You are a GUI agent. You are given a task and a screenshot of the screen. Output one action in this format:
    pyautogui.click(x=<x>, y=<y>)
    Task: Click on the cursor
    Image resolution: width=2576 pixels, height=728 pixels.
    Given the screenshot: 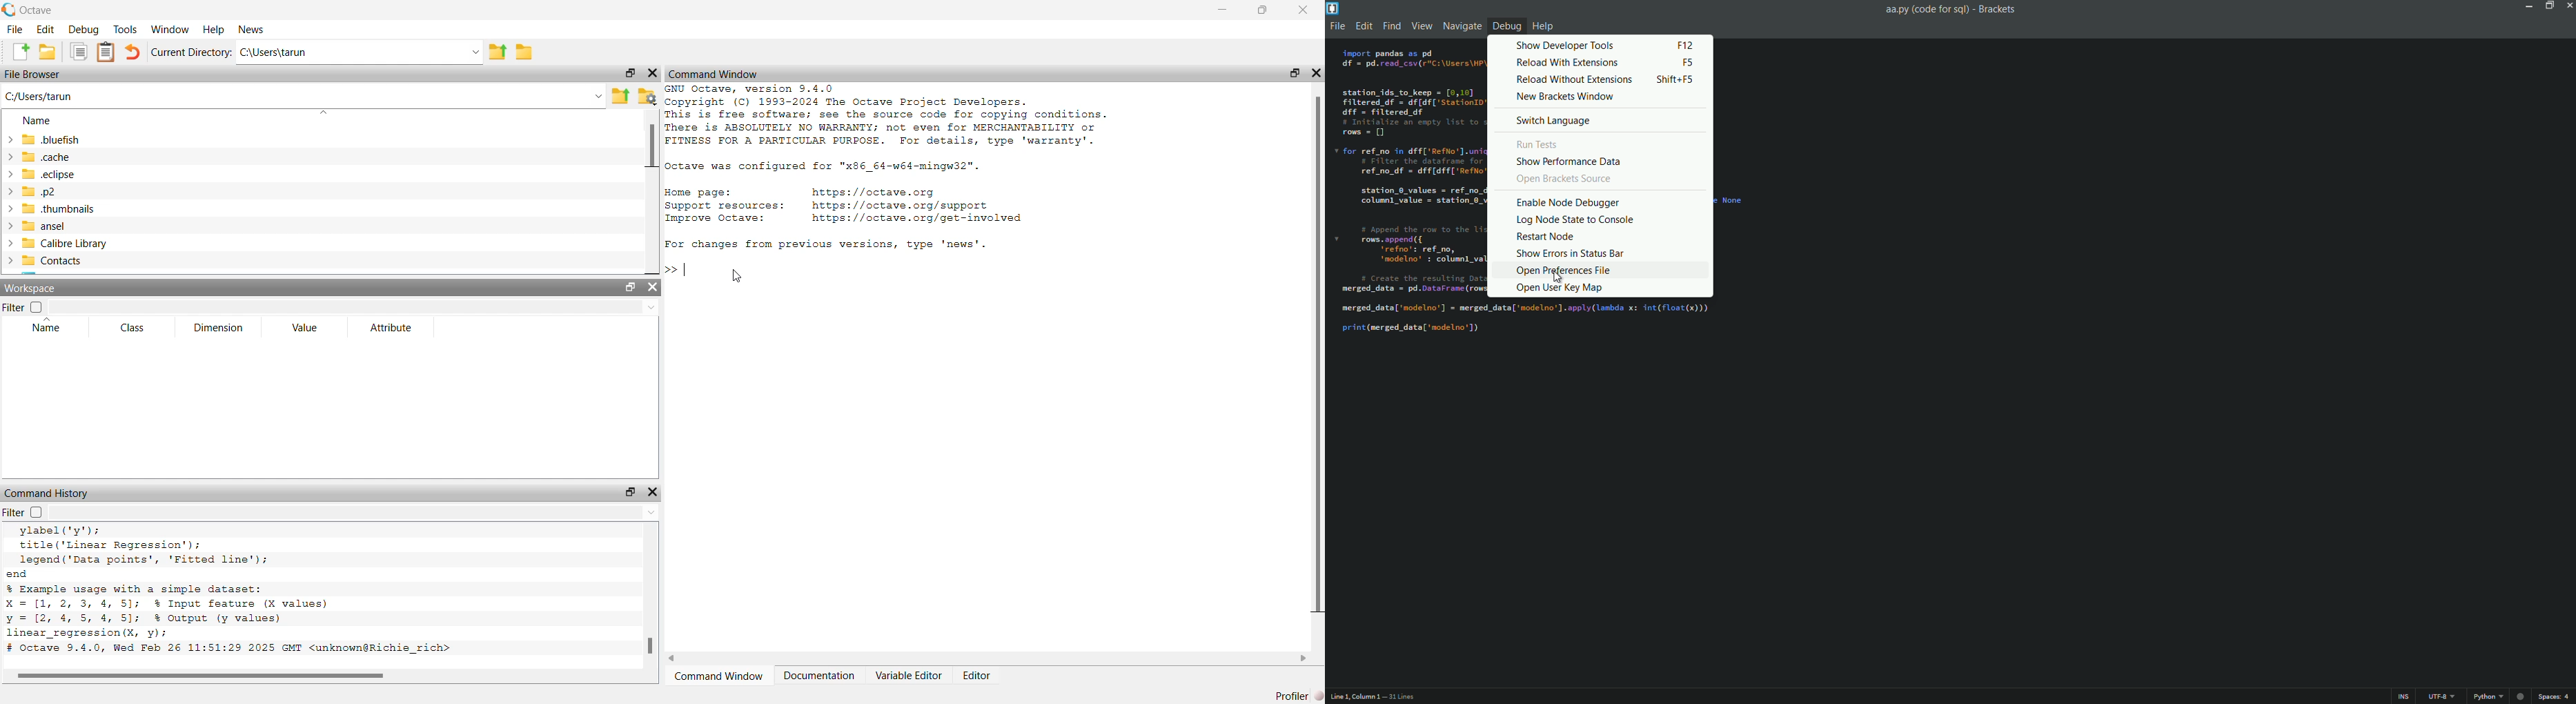 What is the action you would take?
    pyautogui.click(x=1555, y=278)
    